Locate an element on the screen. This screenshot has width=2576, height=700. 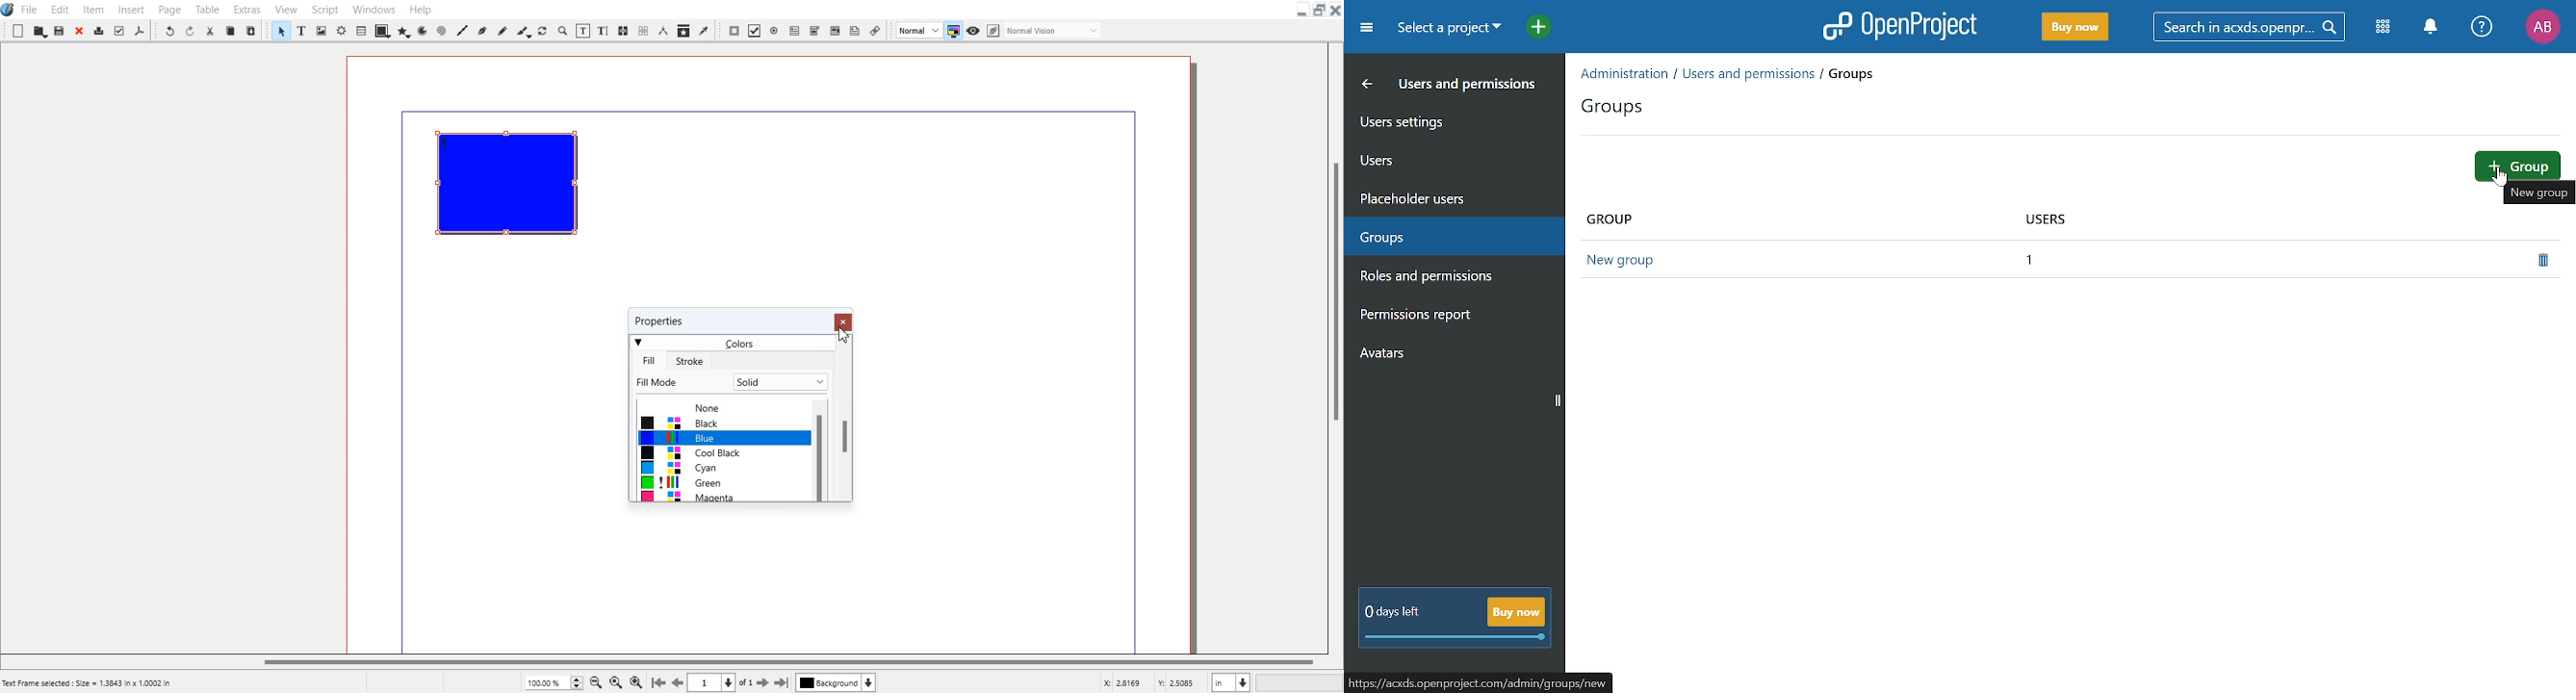
Go to first Page is located at coordinates (658, 683).